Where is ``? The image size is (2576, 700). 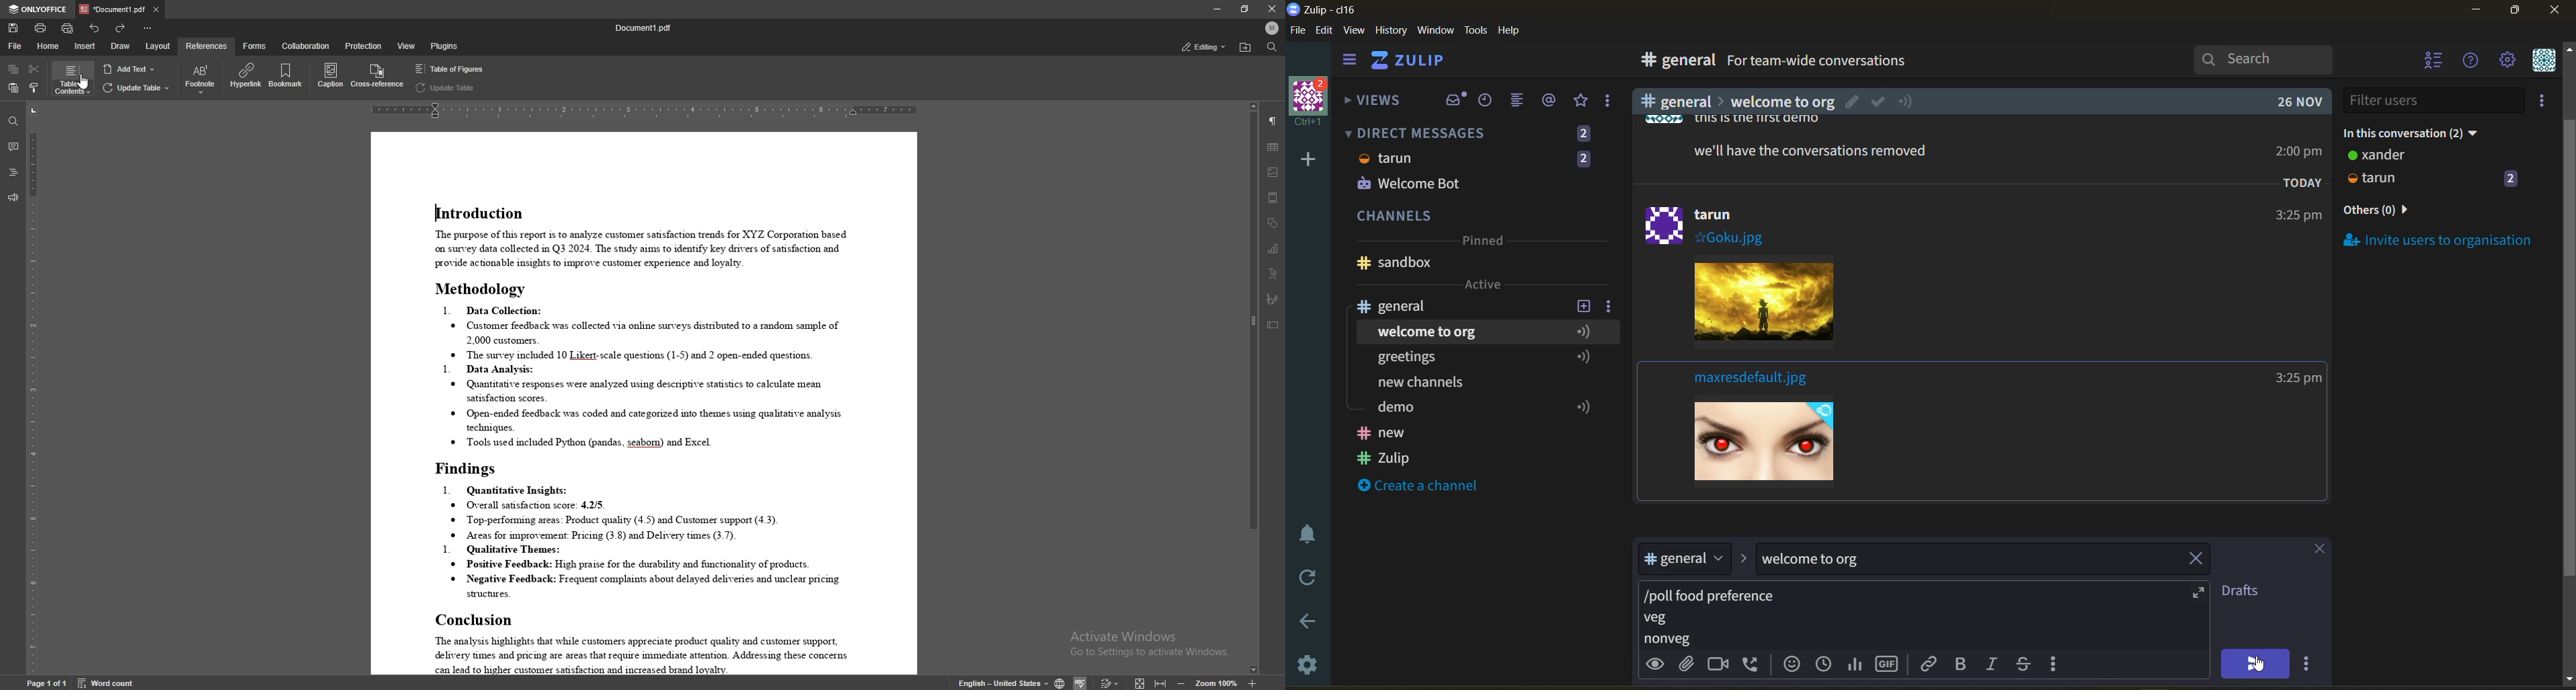
 is located at coordinates (1108, 683).